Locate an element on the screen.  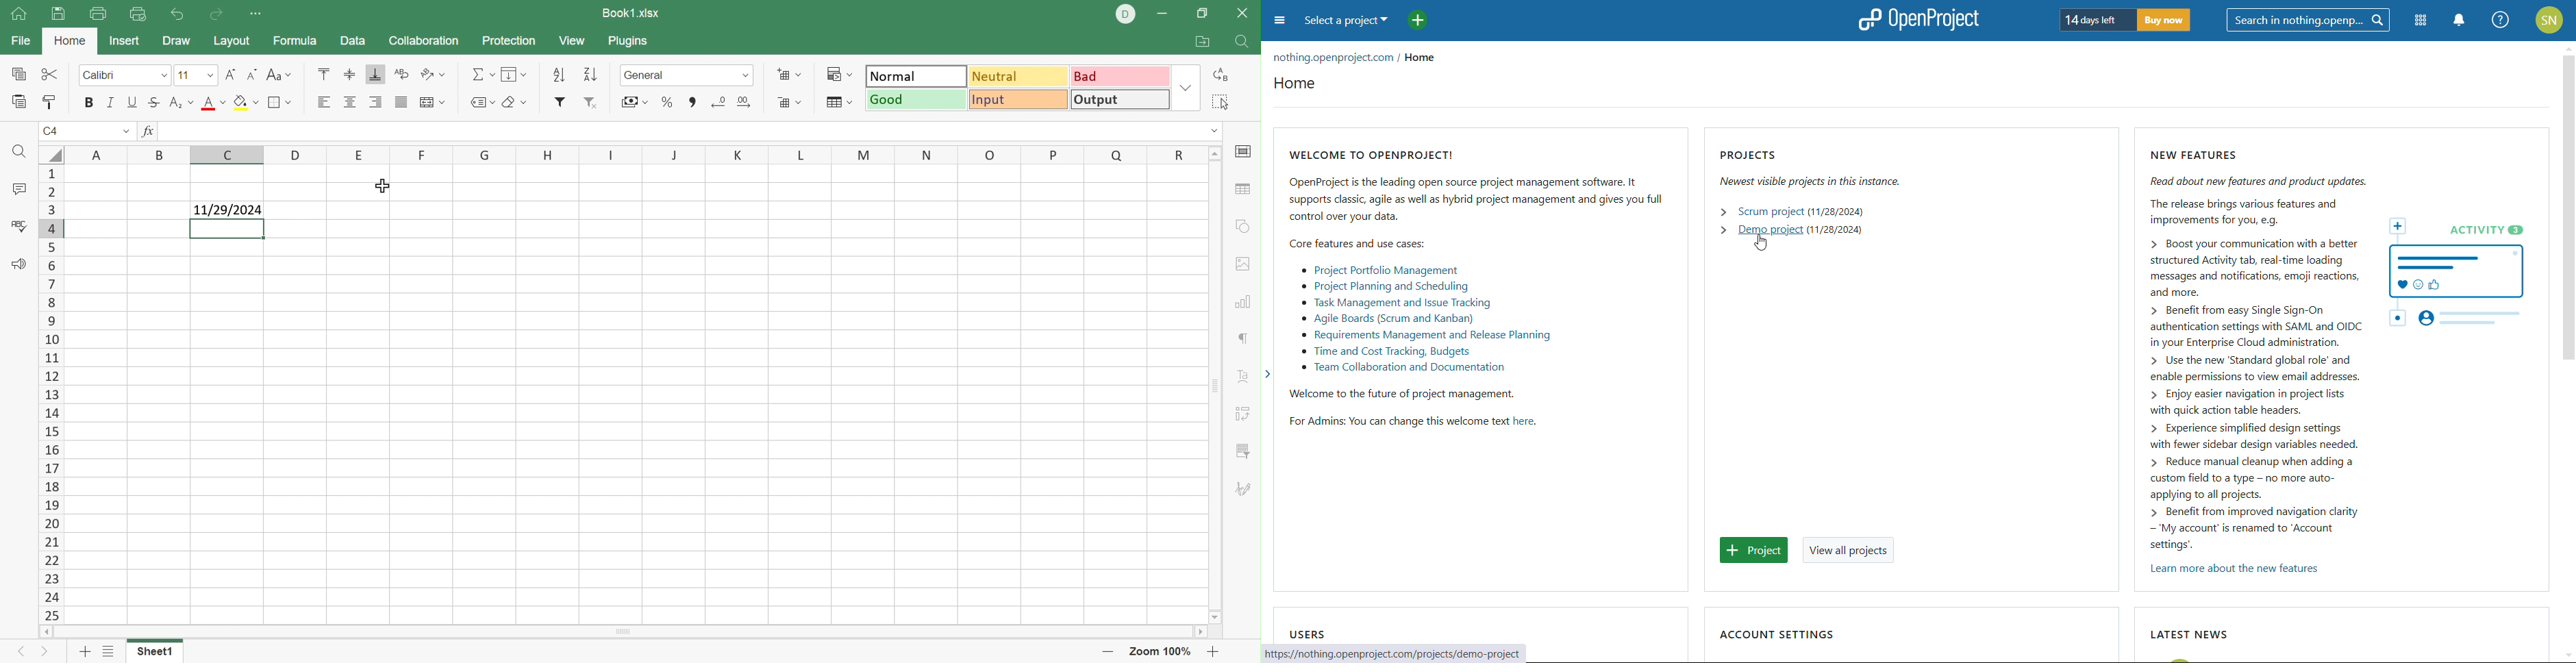
Increment font size is located at coordinates (228, 75).